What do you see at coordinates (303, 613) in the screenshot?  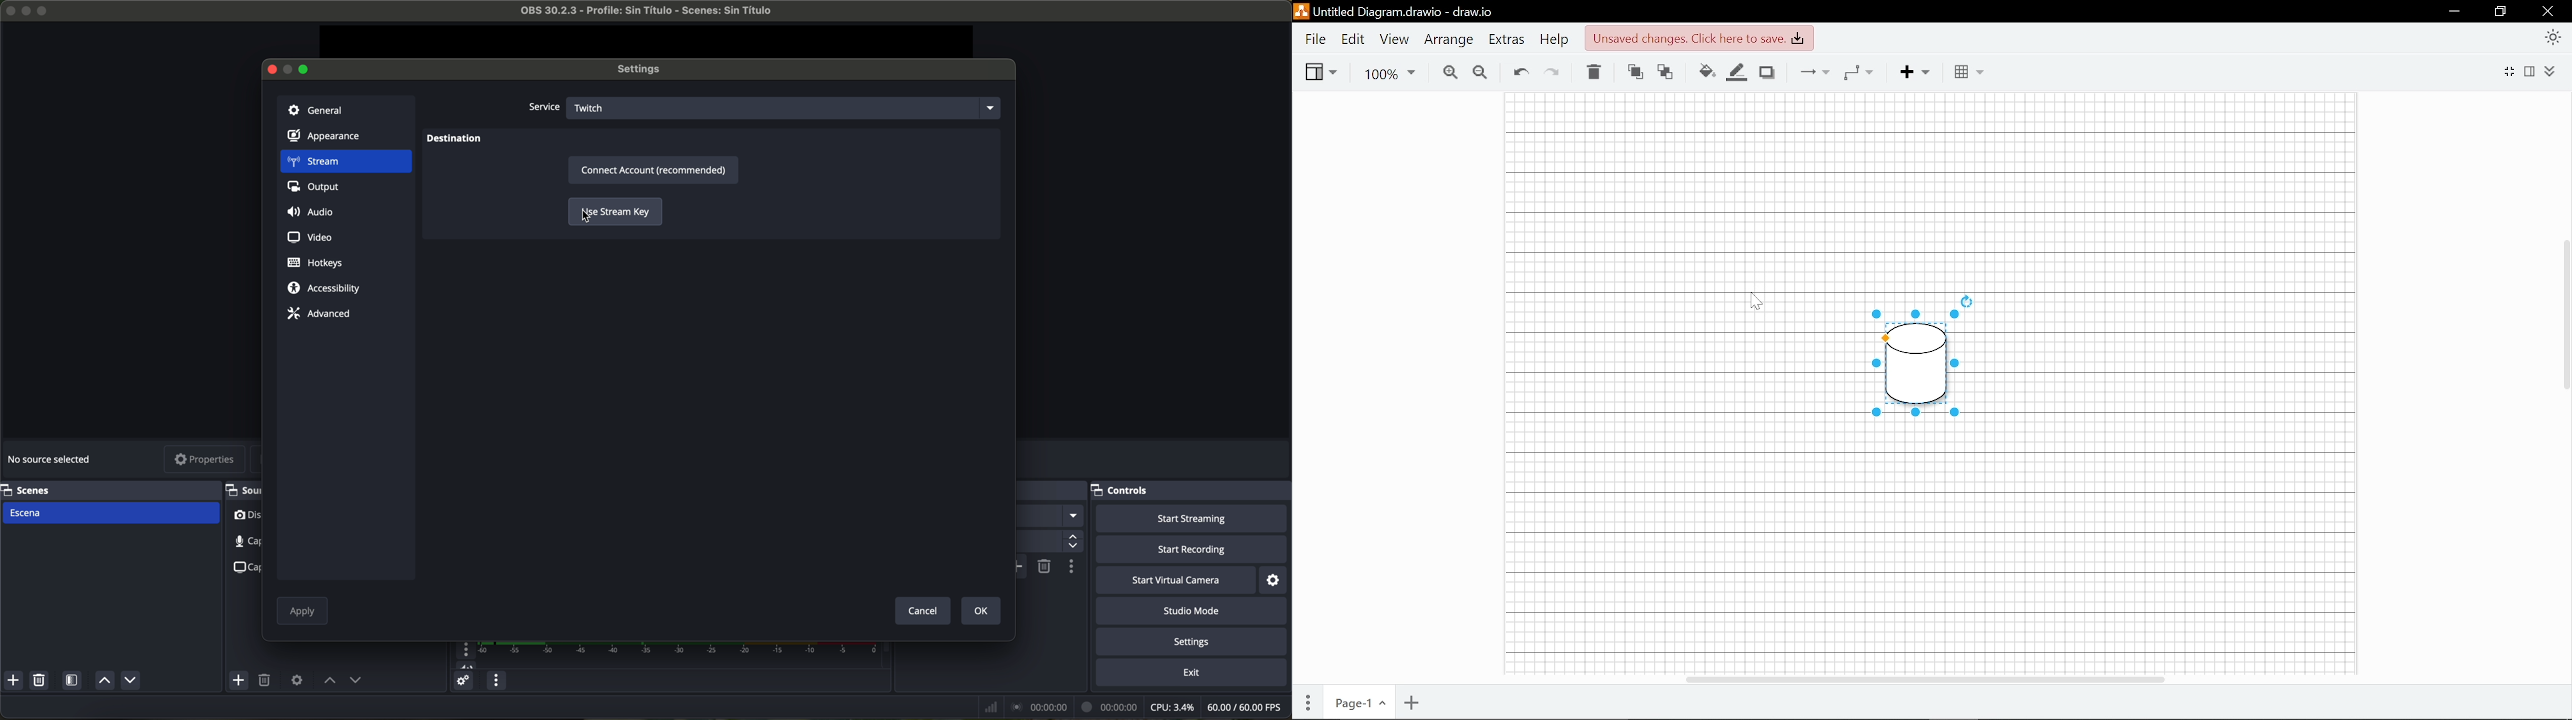 I see `apply` at bounding box center [303, 613].